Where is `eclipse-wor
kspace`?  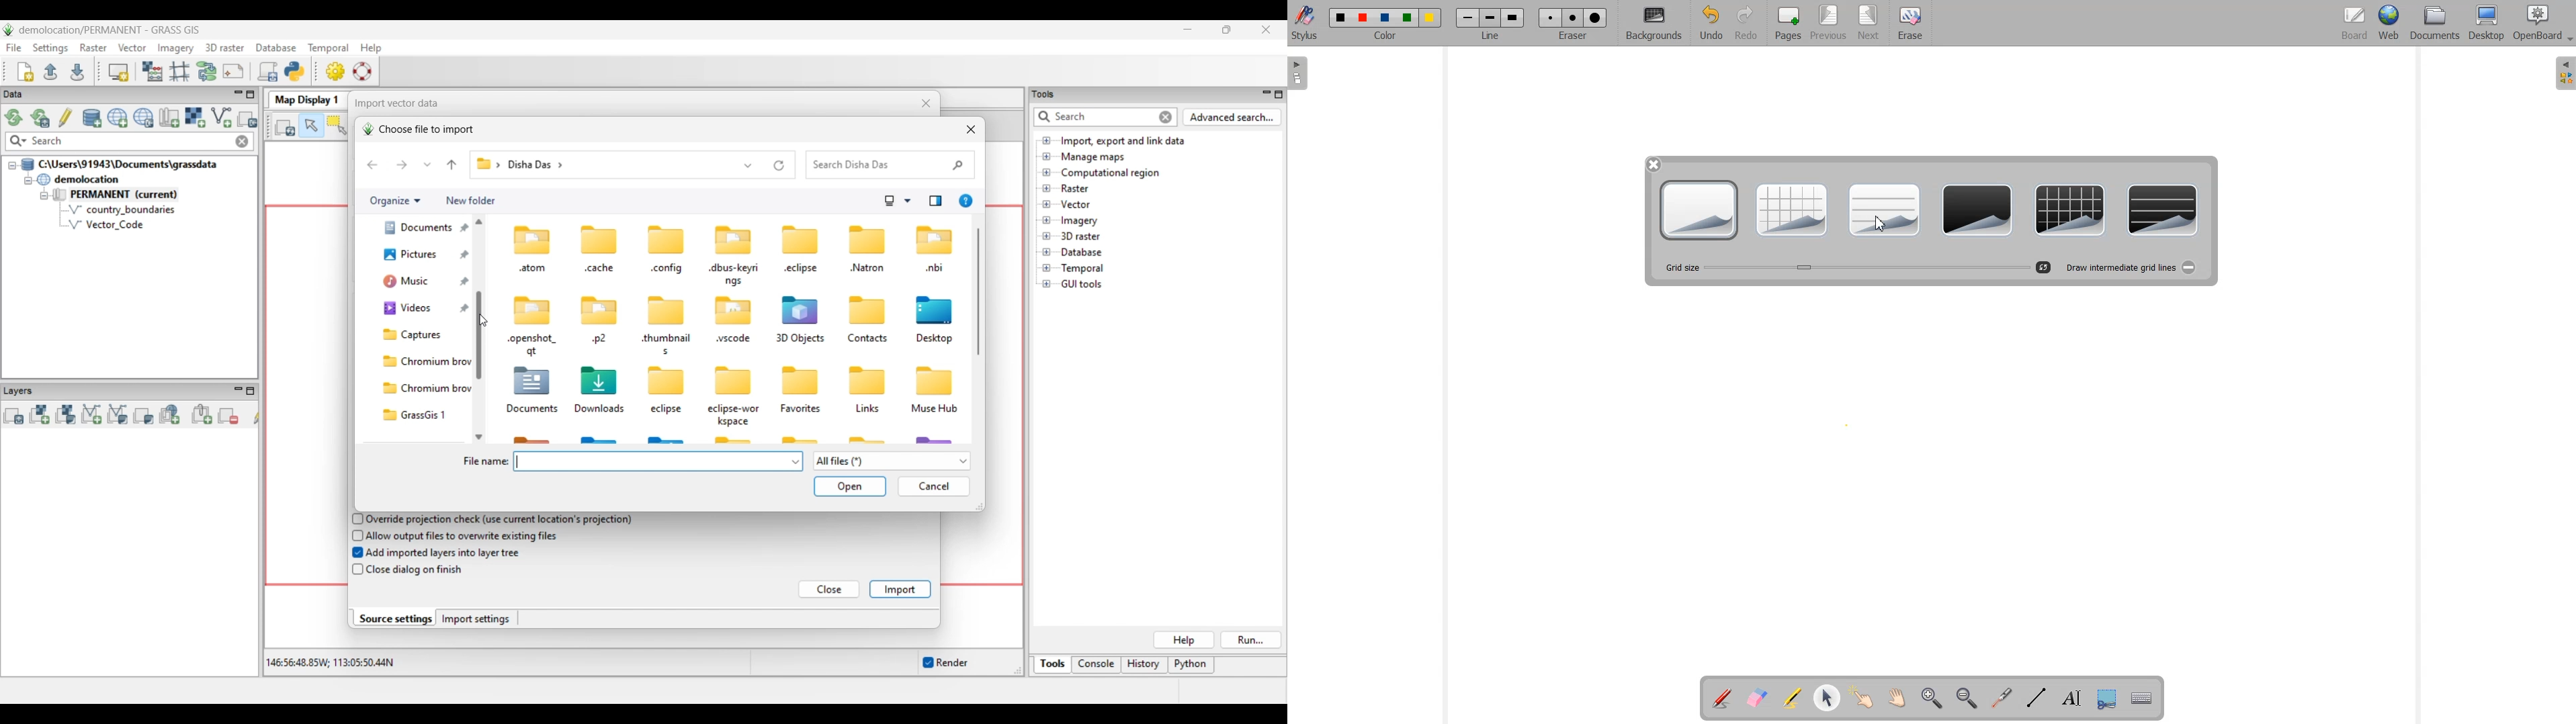 eclipse-wor
kspace is located at coordinates (735, 415).